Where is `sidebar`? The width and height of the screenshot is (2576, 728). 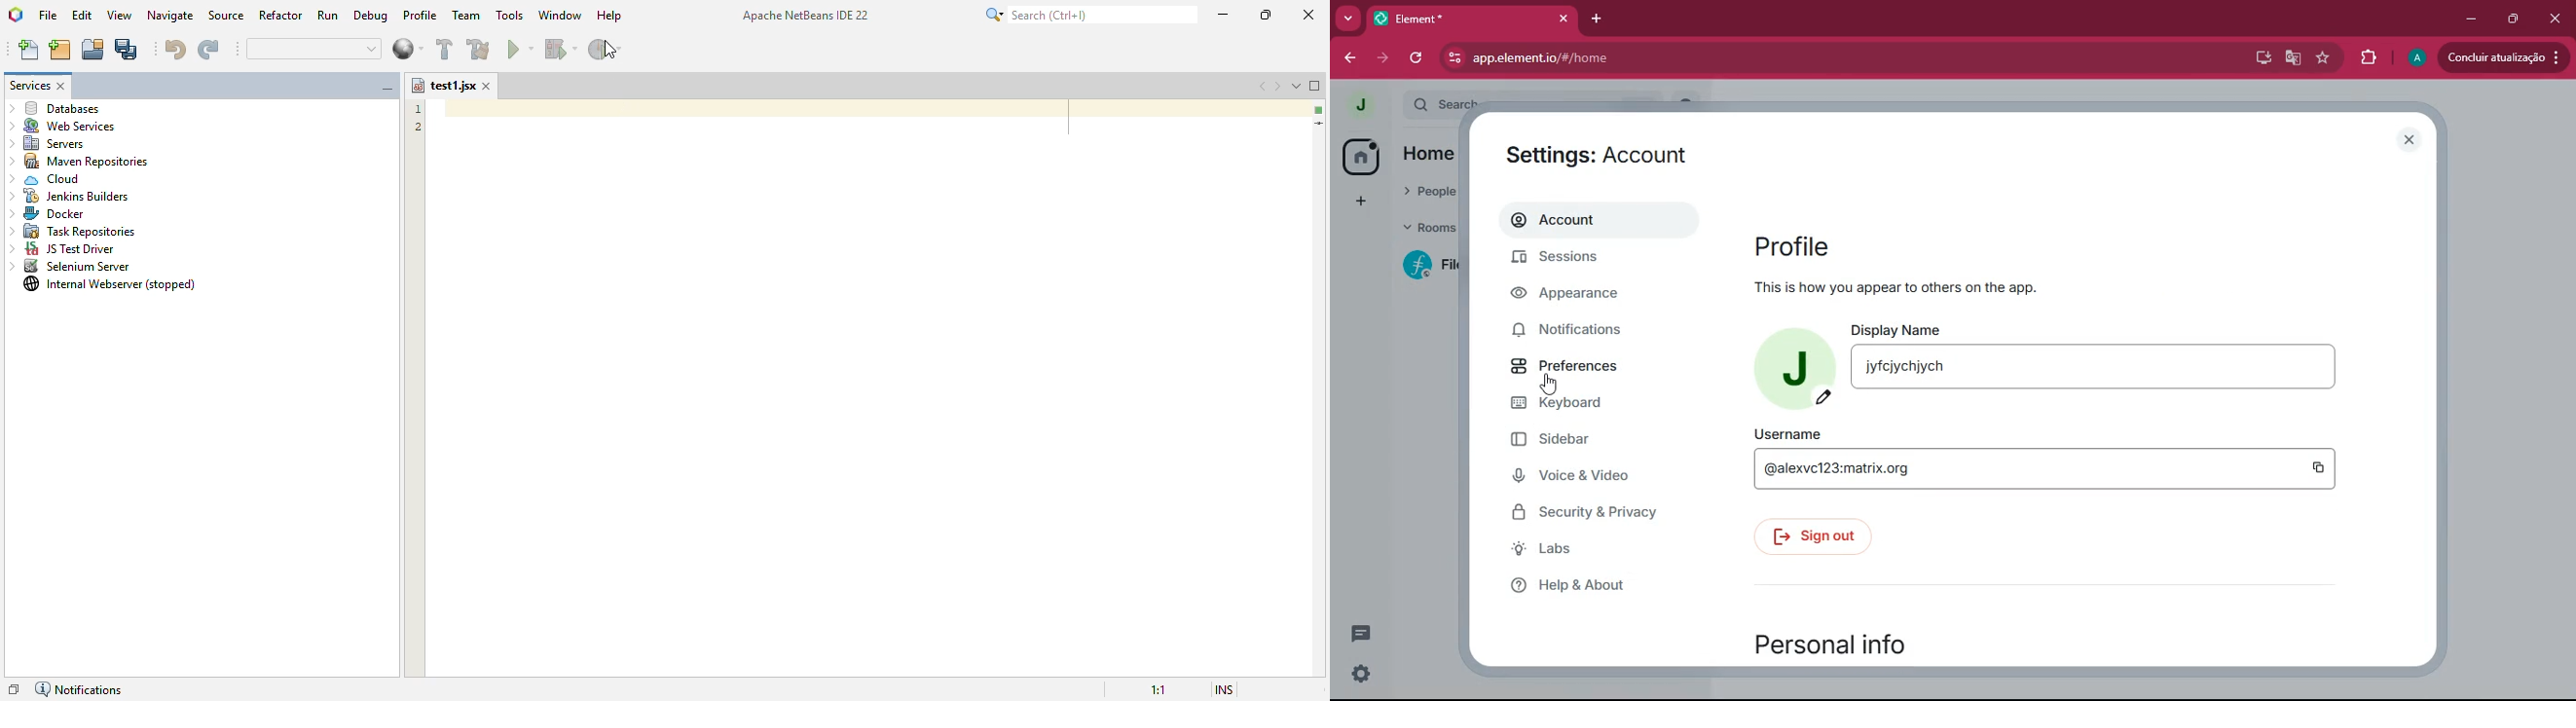
sidebar is located at coordinates (1582, 441).